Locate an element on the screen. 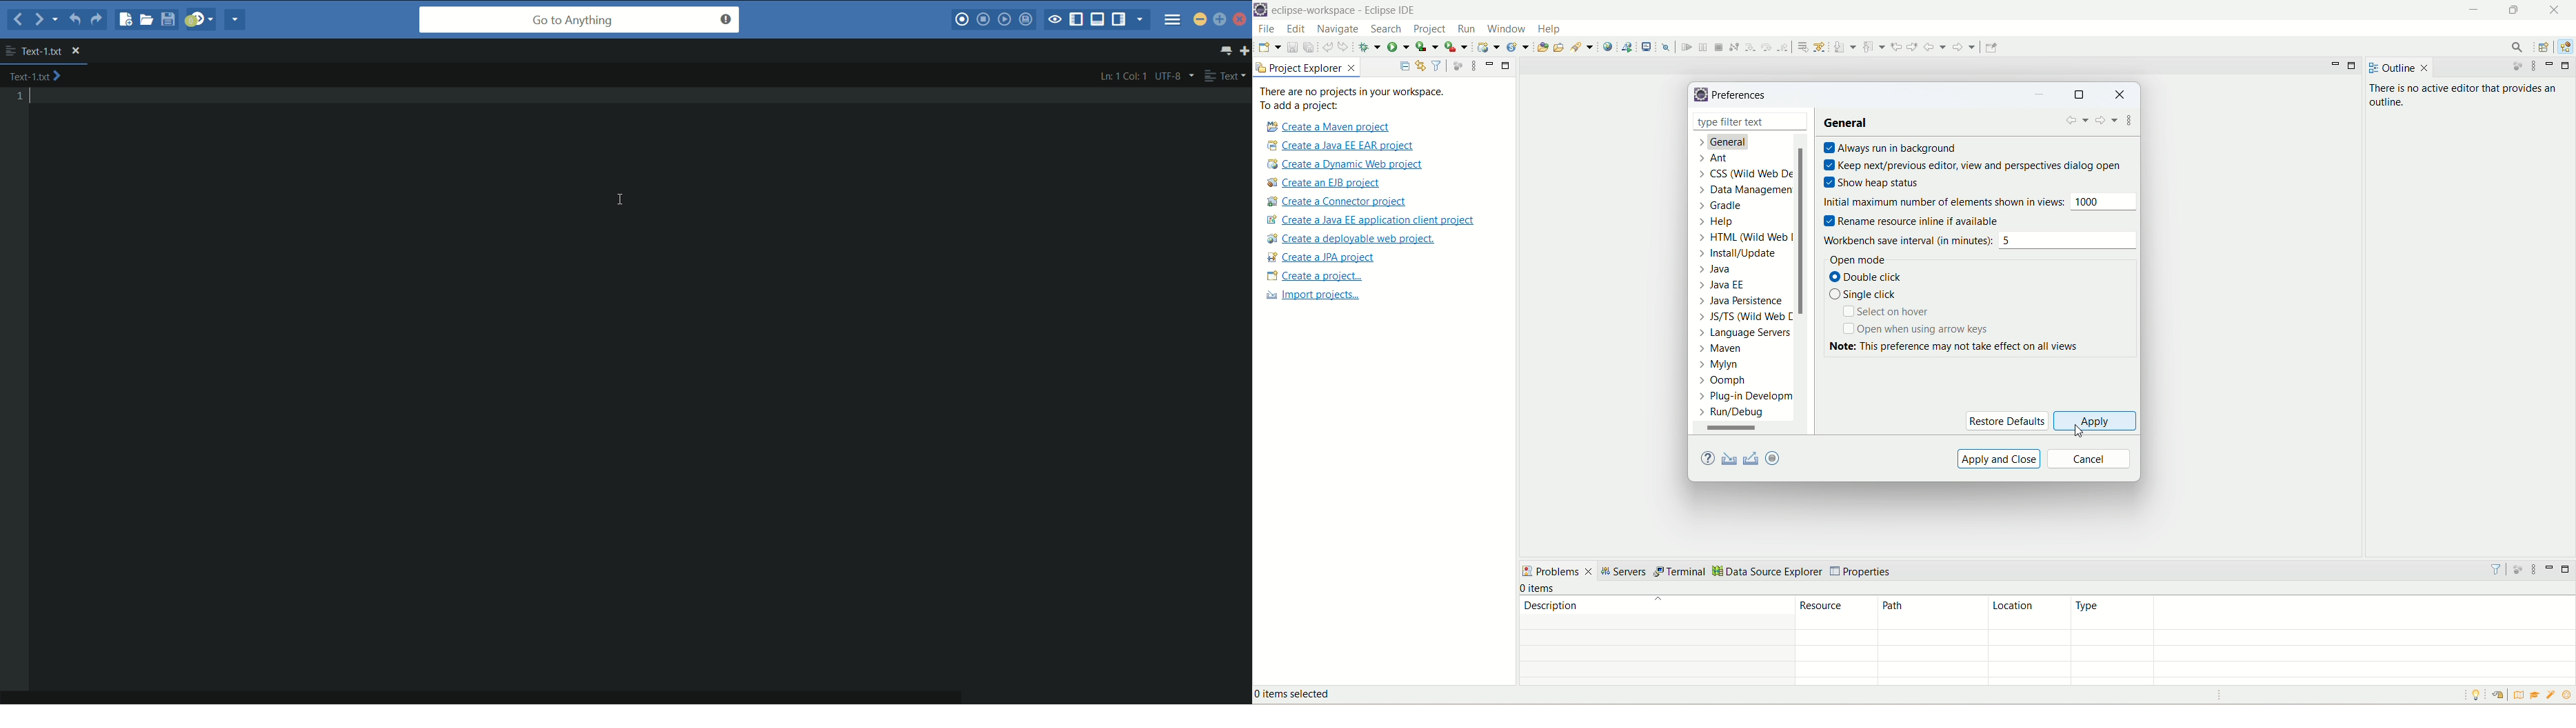  focus on active task is located at coordinates (2516, 568).